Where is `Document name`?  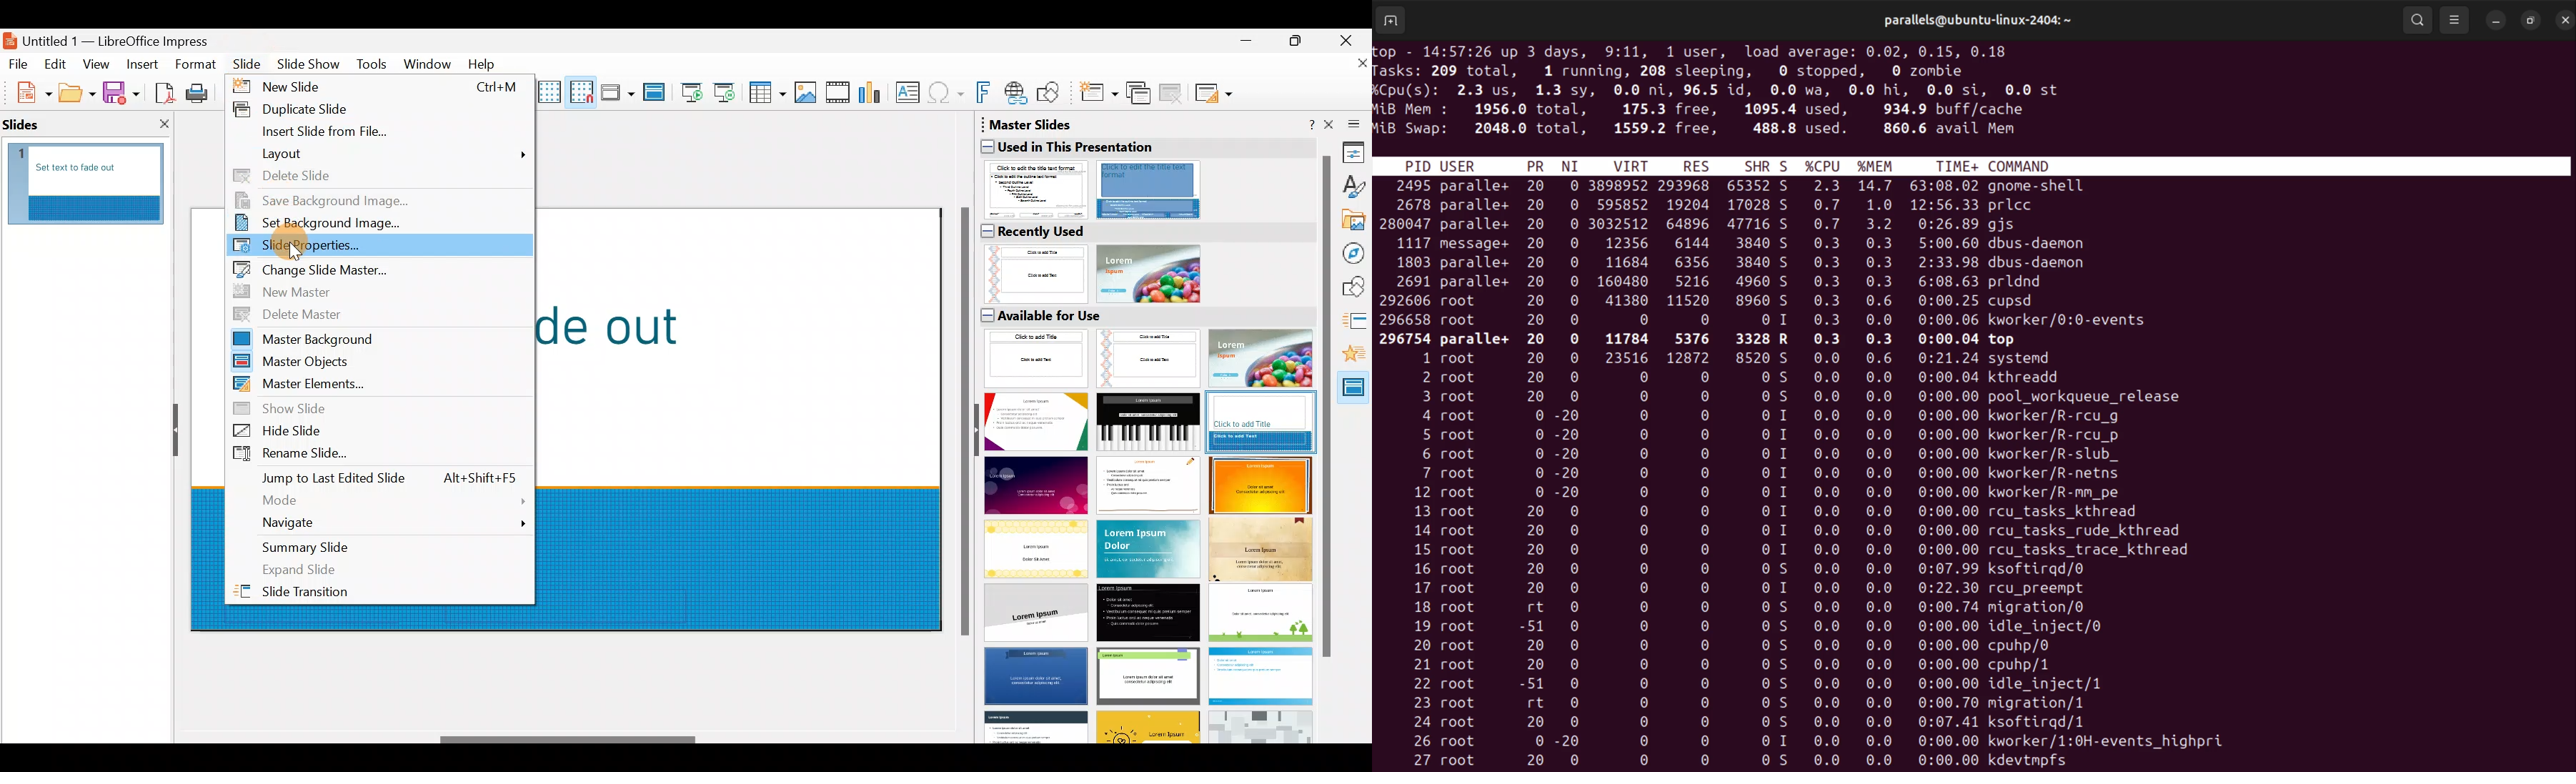 Document name is located at coordinates (116, 37).